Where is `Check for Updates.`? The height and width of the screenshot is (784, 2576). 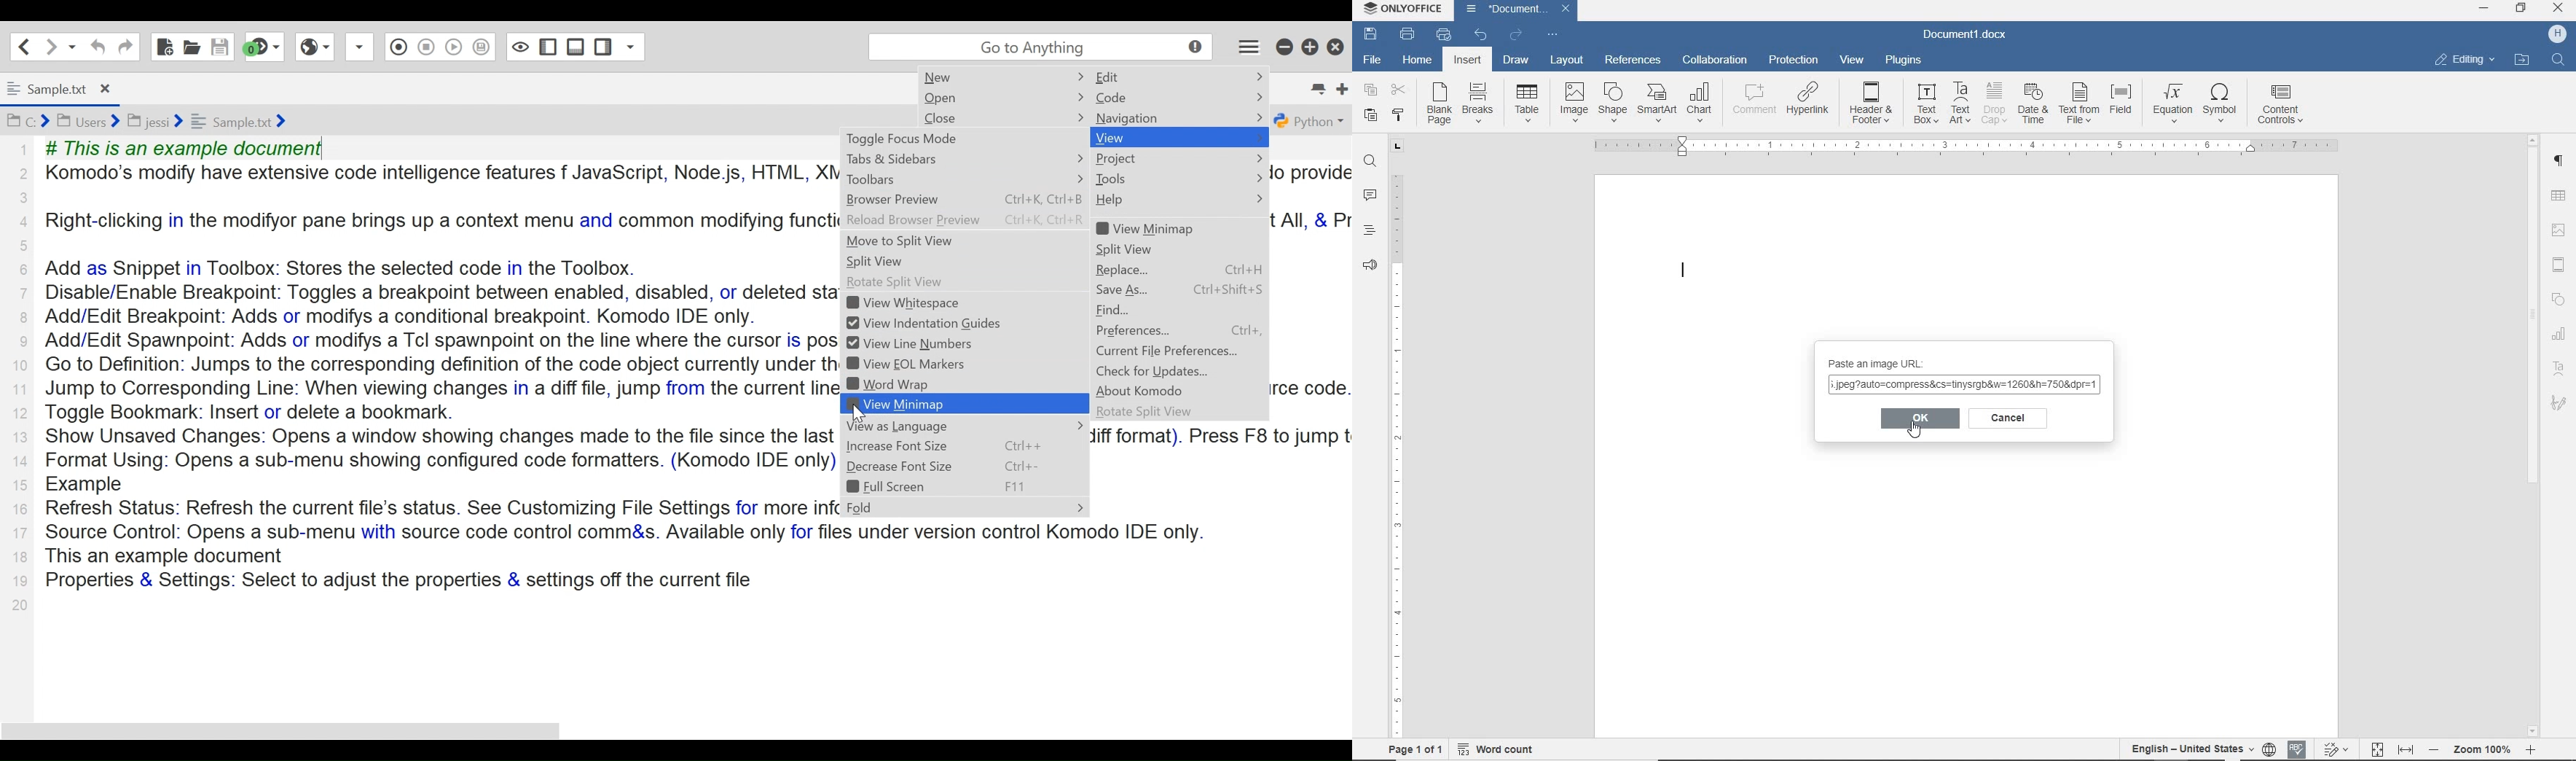 Check for Updates. is located at coordinates (1154, 371).